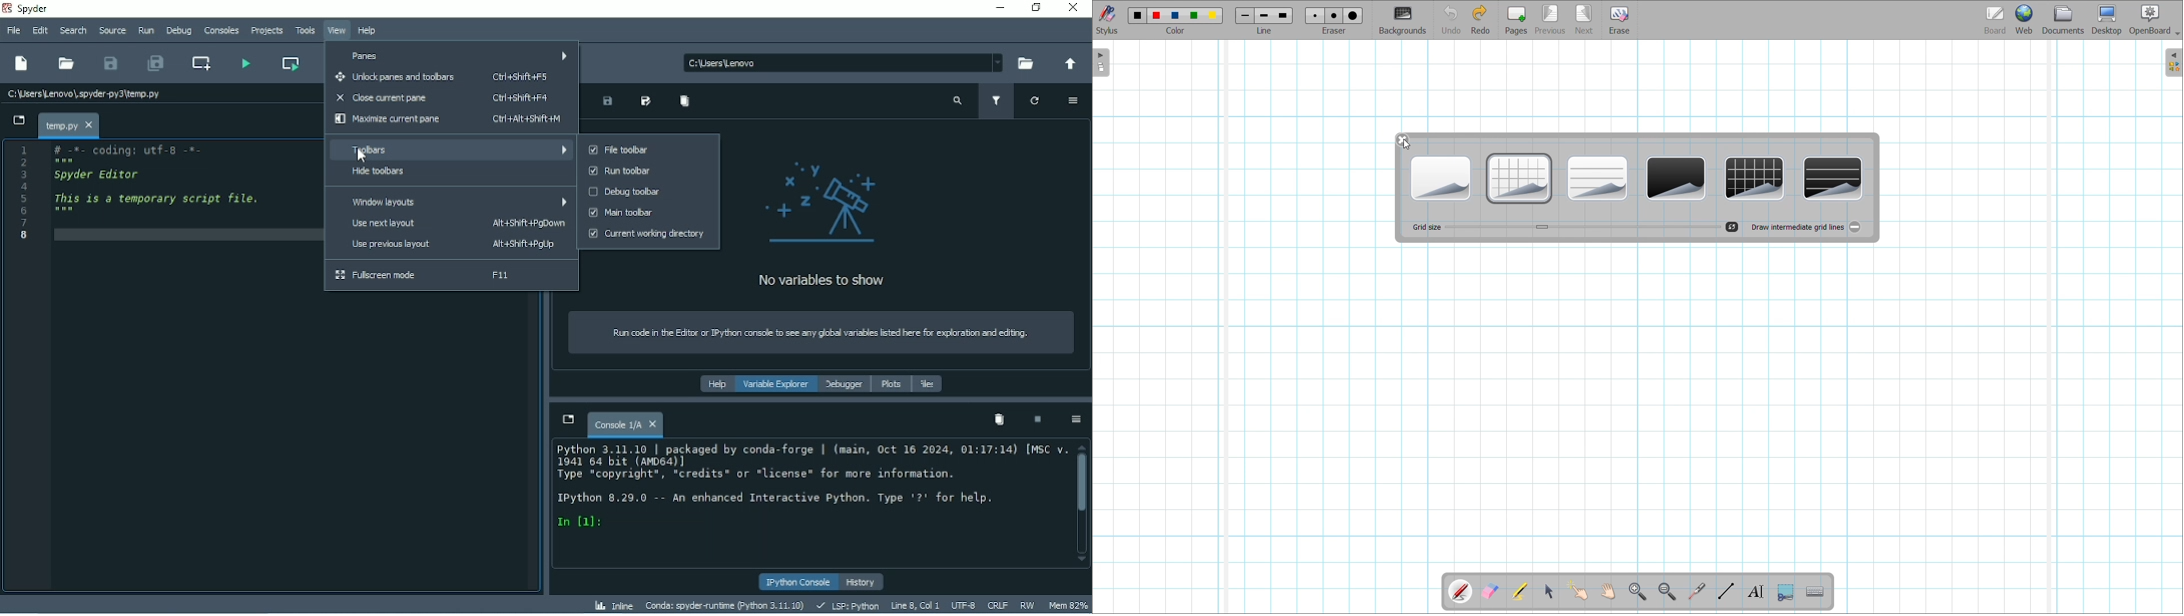 The height and width of the screenshot is (616, 2184). I want to click on Main toolbar, so click(647, 212).